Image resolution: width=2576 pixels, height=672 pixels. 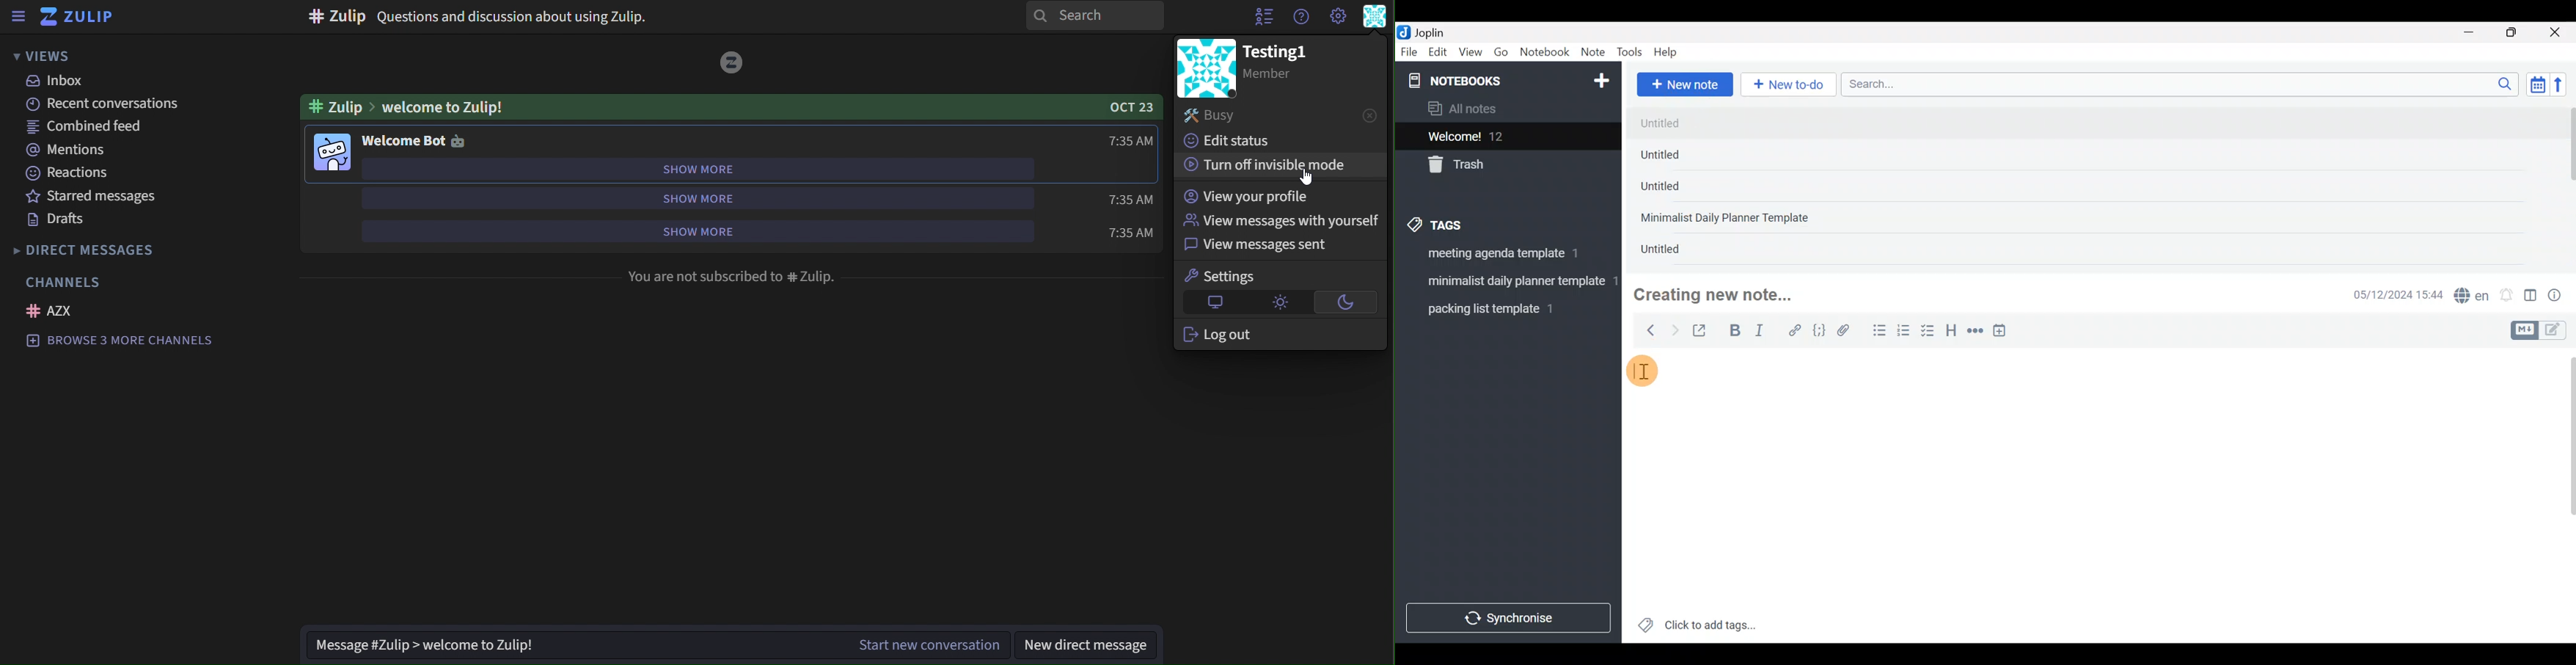 What do you see at coordinates (2005, 332) in the screenshot?
I see `Insert time` at bounding box center [2005, 332].